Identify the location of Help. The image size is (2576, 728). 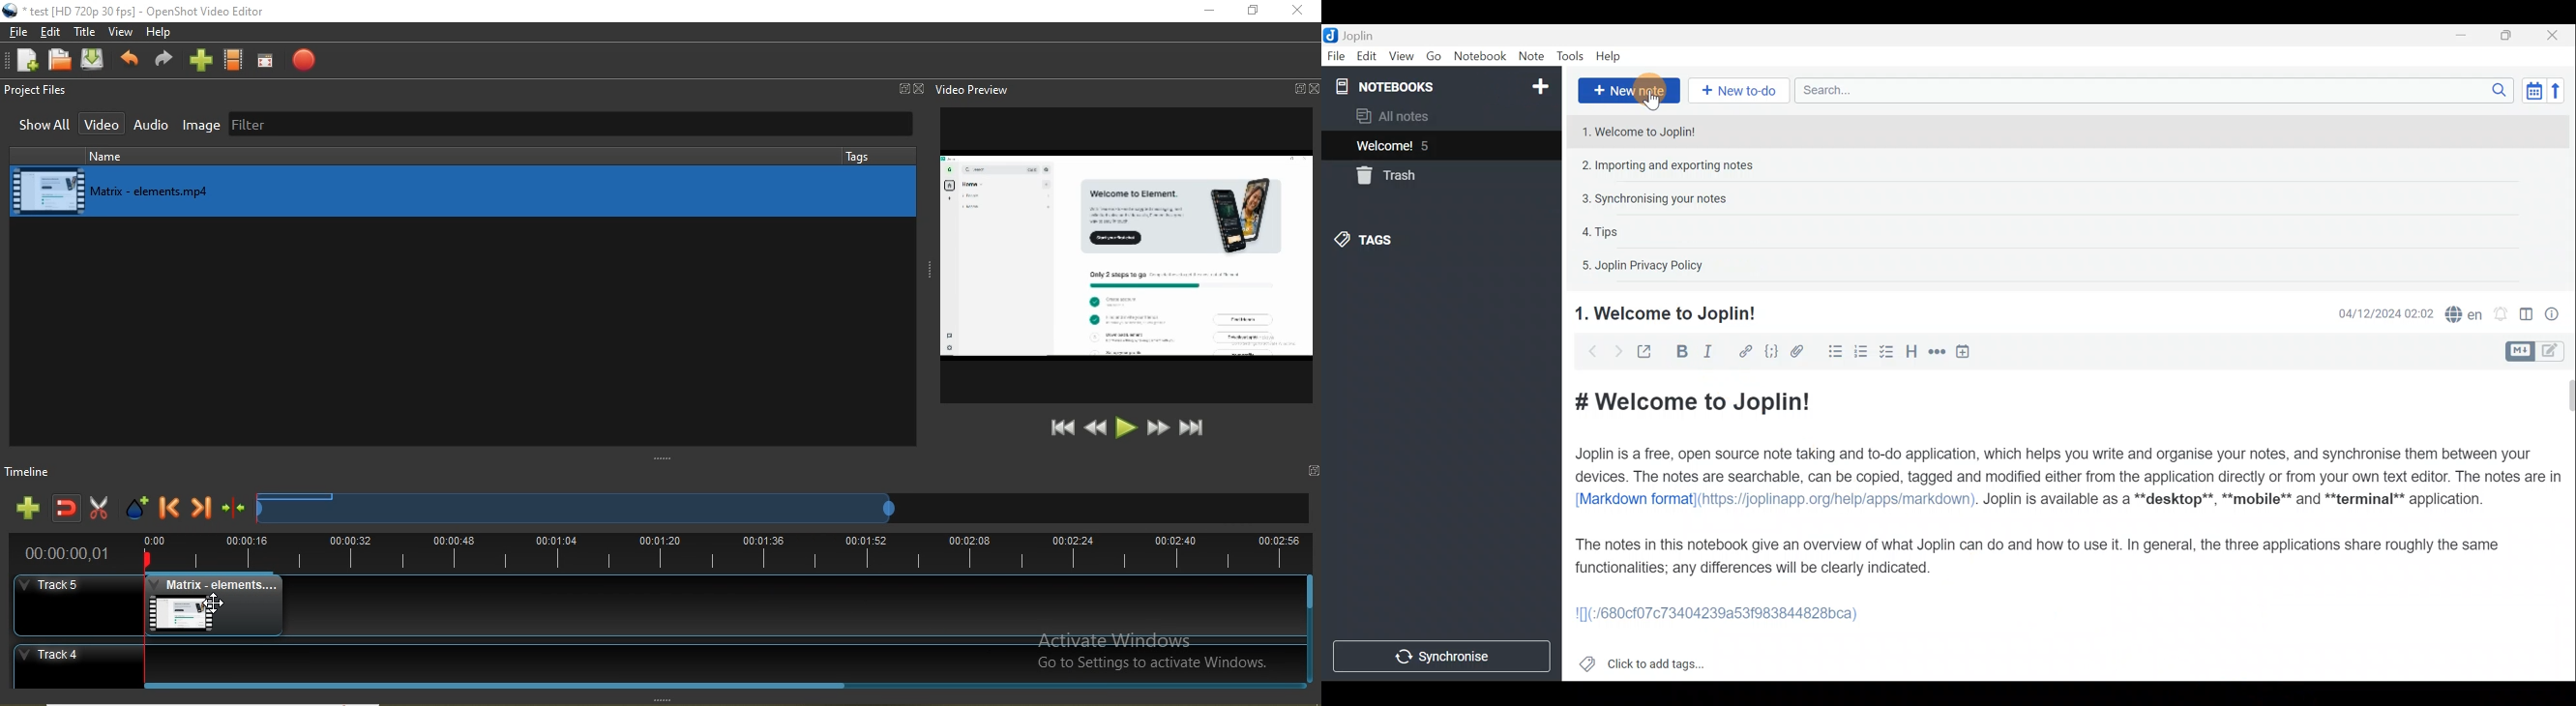
(1611, 56).